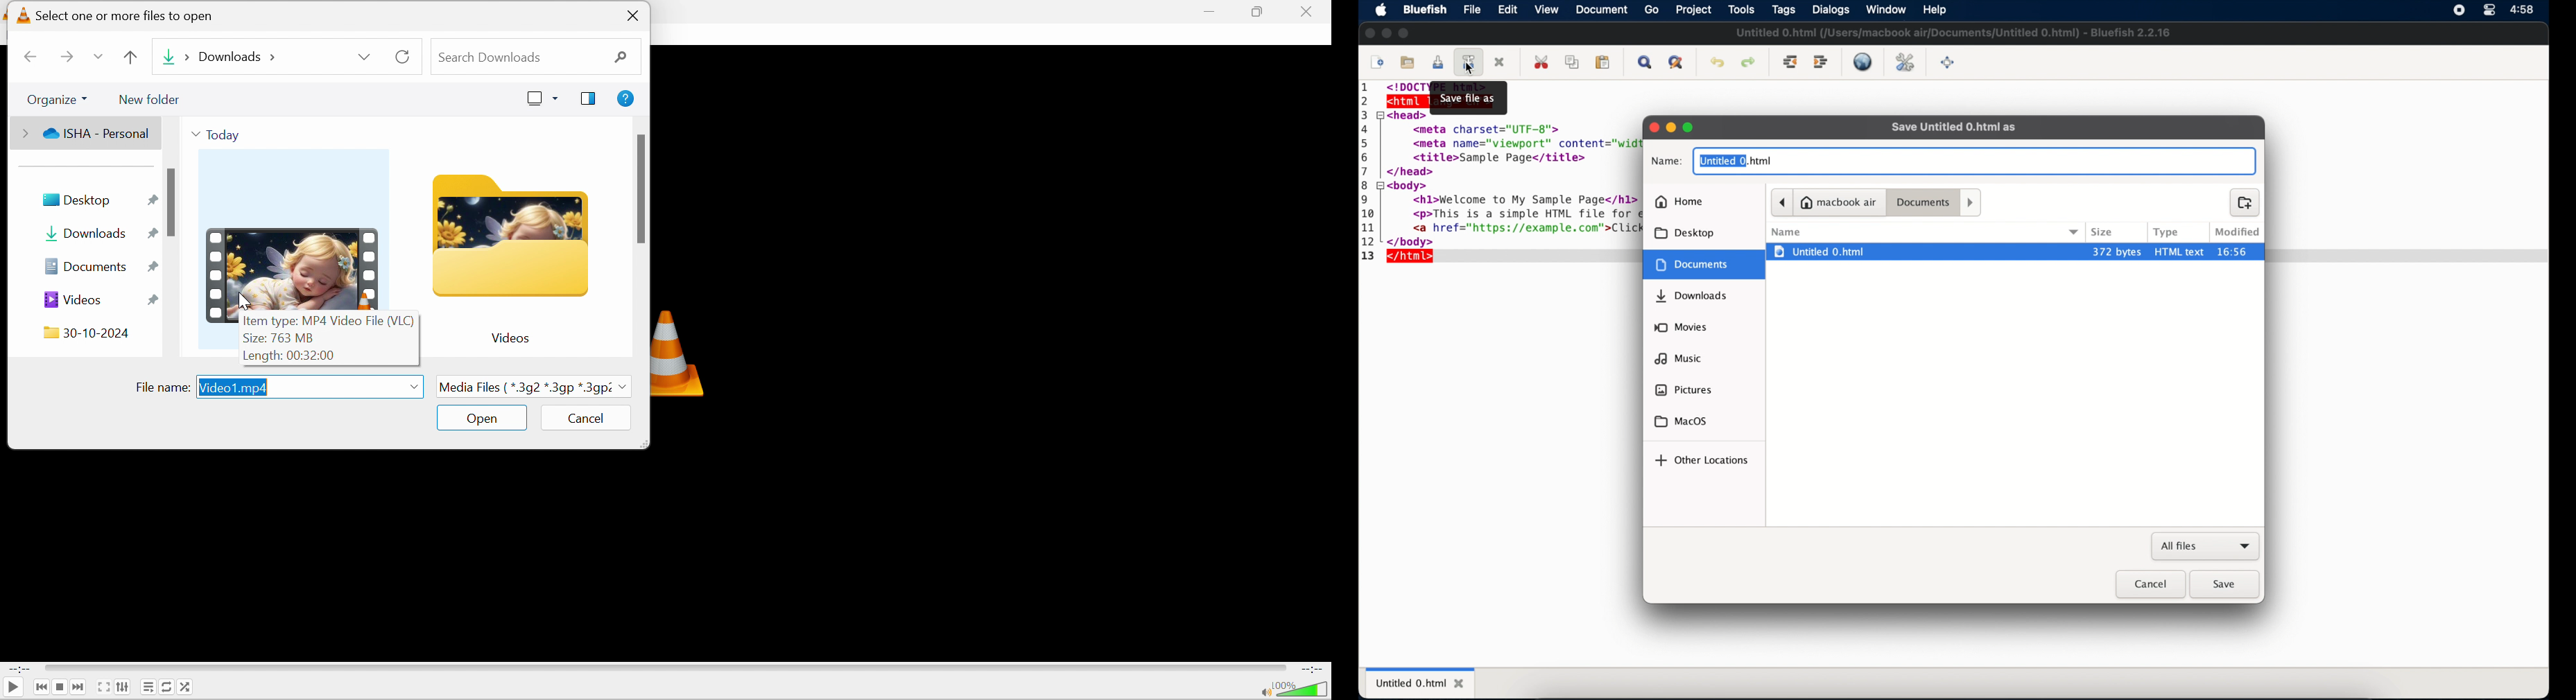 This screenshot has height=700, width=2576. I want to click on Open, so click(483, 417).